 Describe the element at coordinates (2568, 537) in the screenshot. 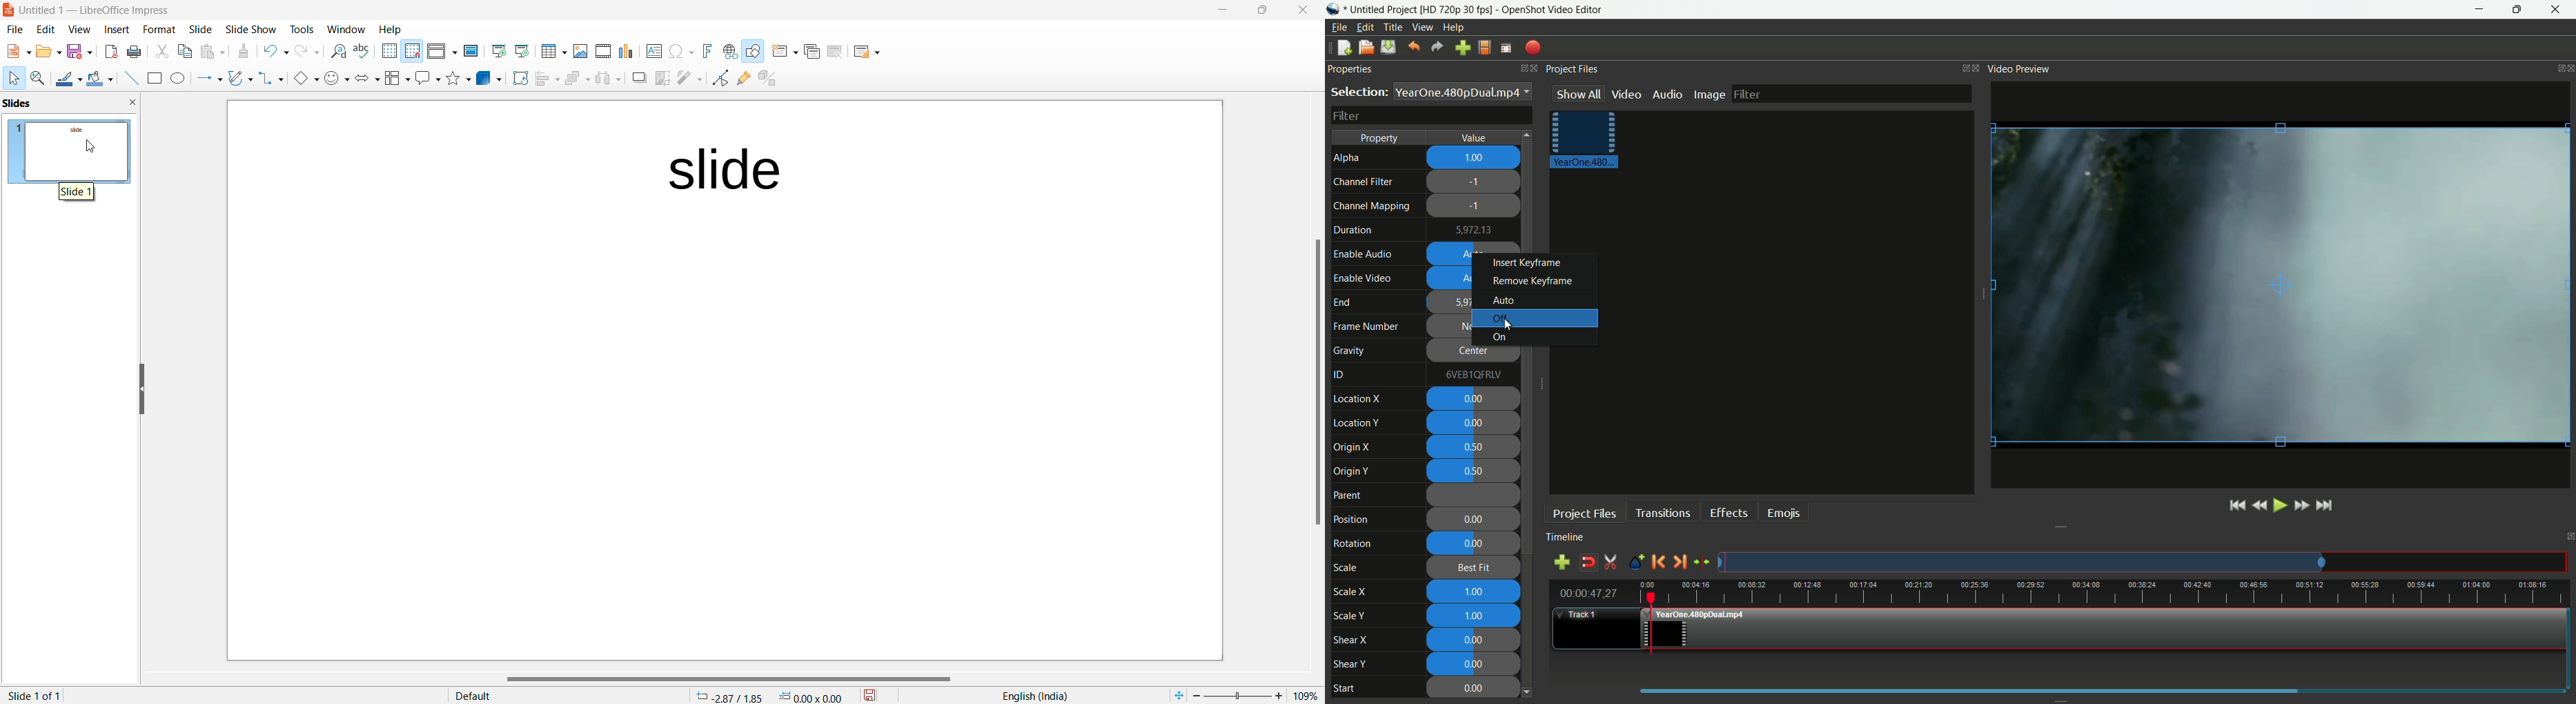

I see `close timeline` at that location.